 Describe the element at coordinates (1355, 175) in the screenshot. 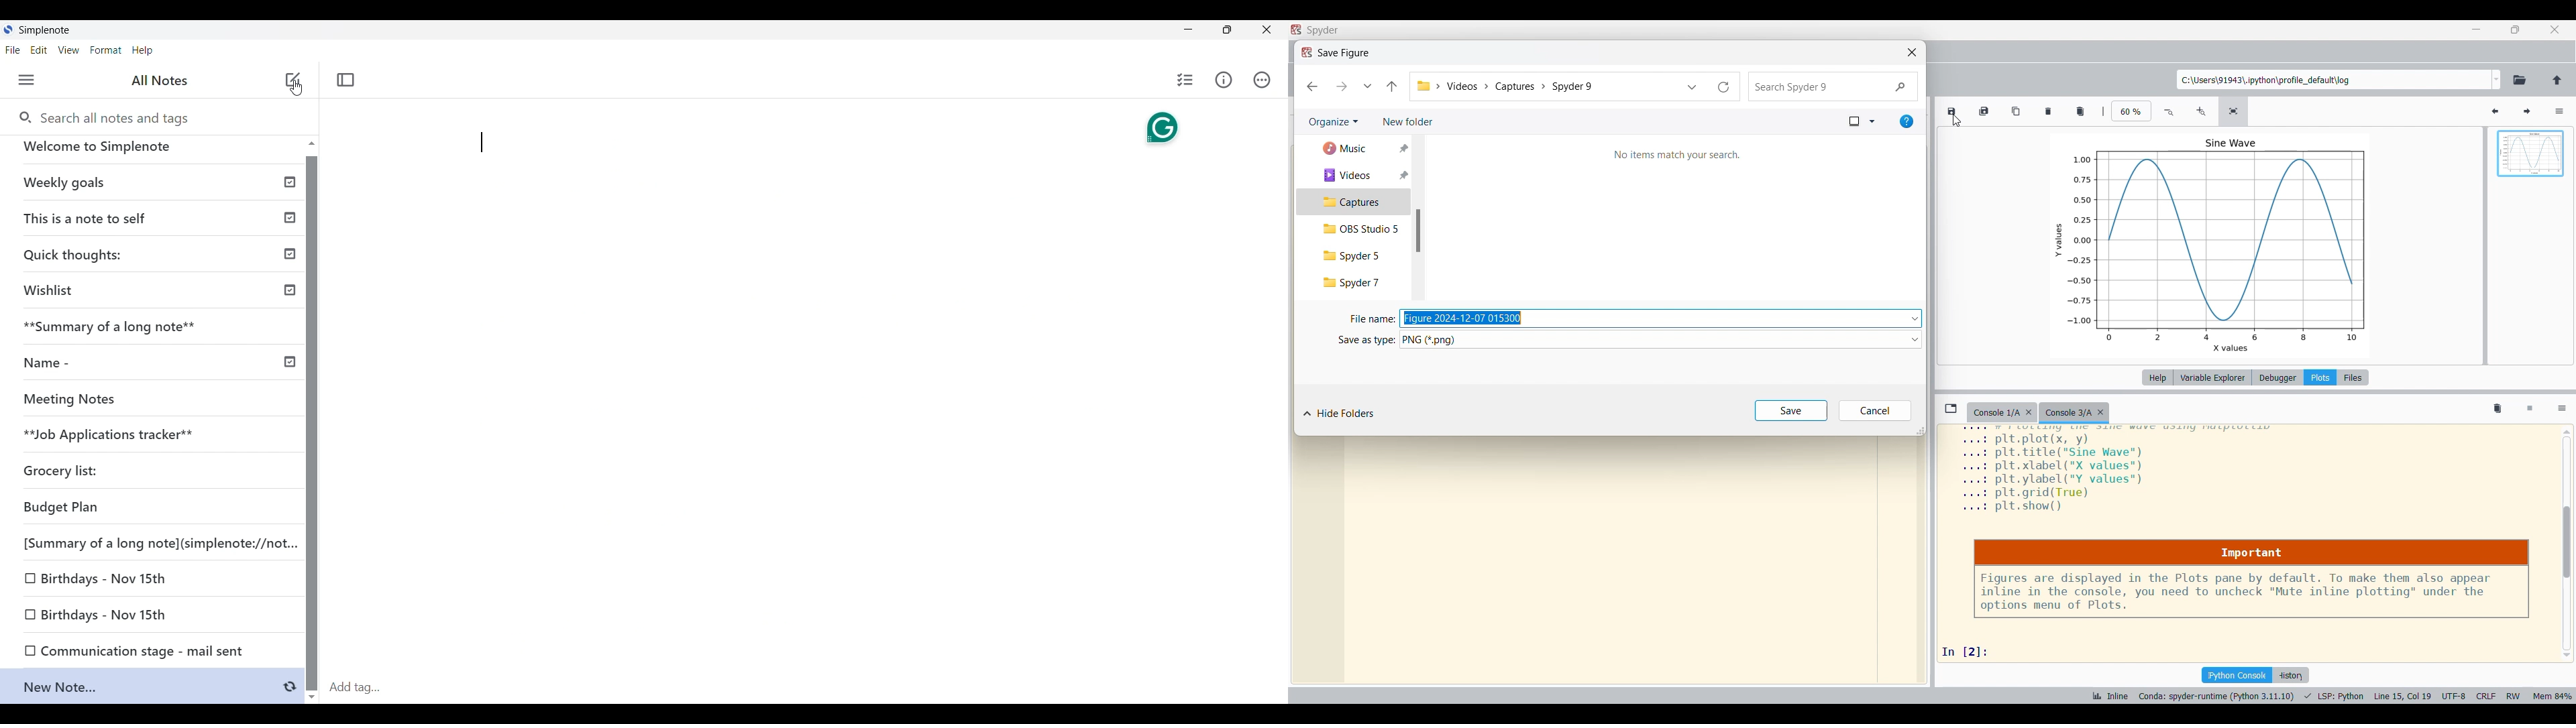

I see `Videos` at that location.